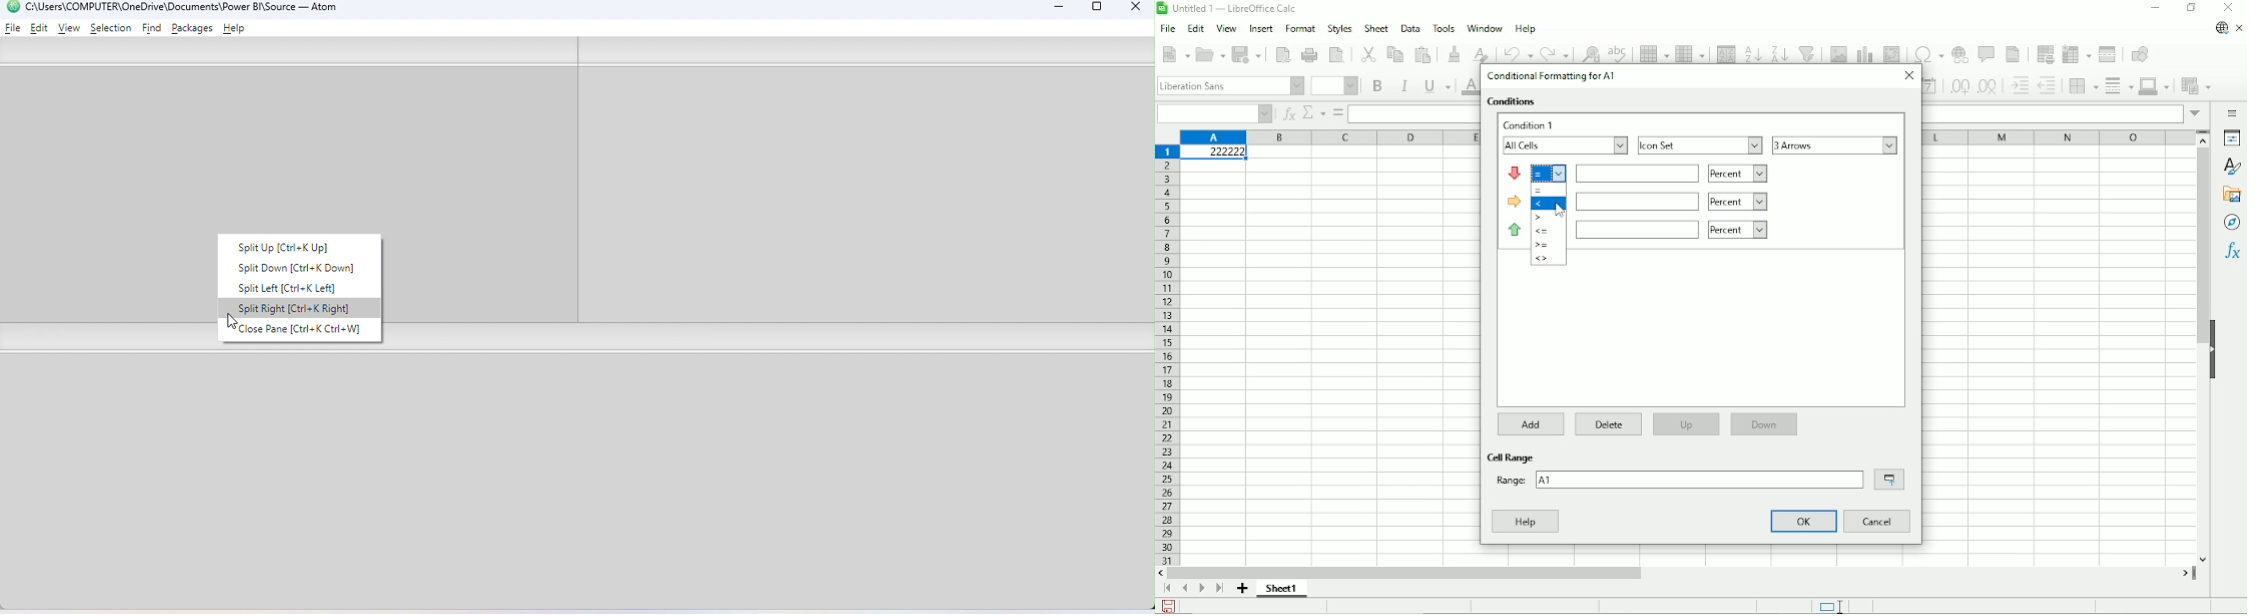 The height and width of the screenshot is (616, 2268). Describe the element at coordinates (1677, 479) in the screenshot. I see `range: A1` at that location.